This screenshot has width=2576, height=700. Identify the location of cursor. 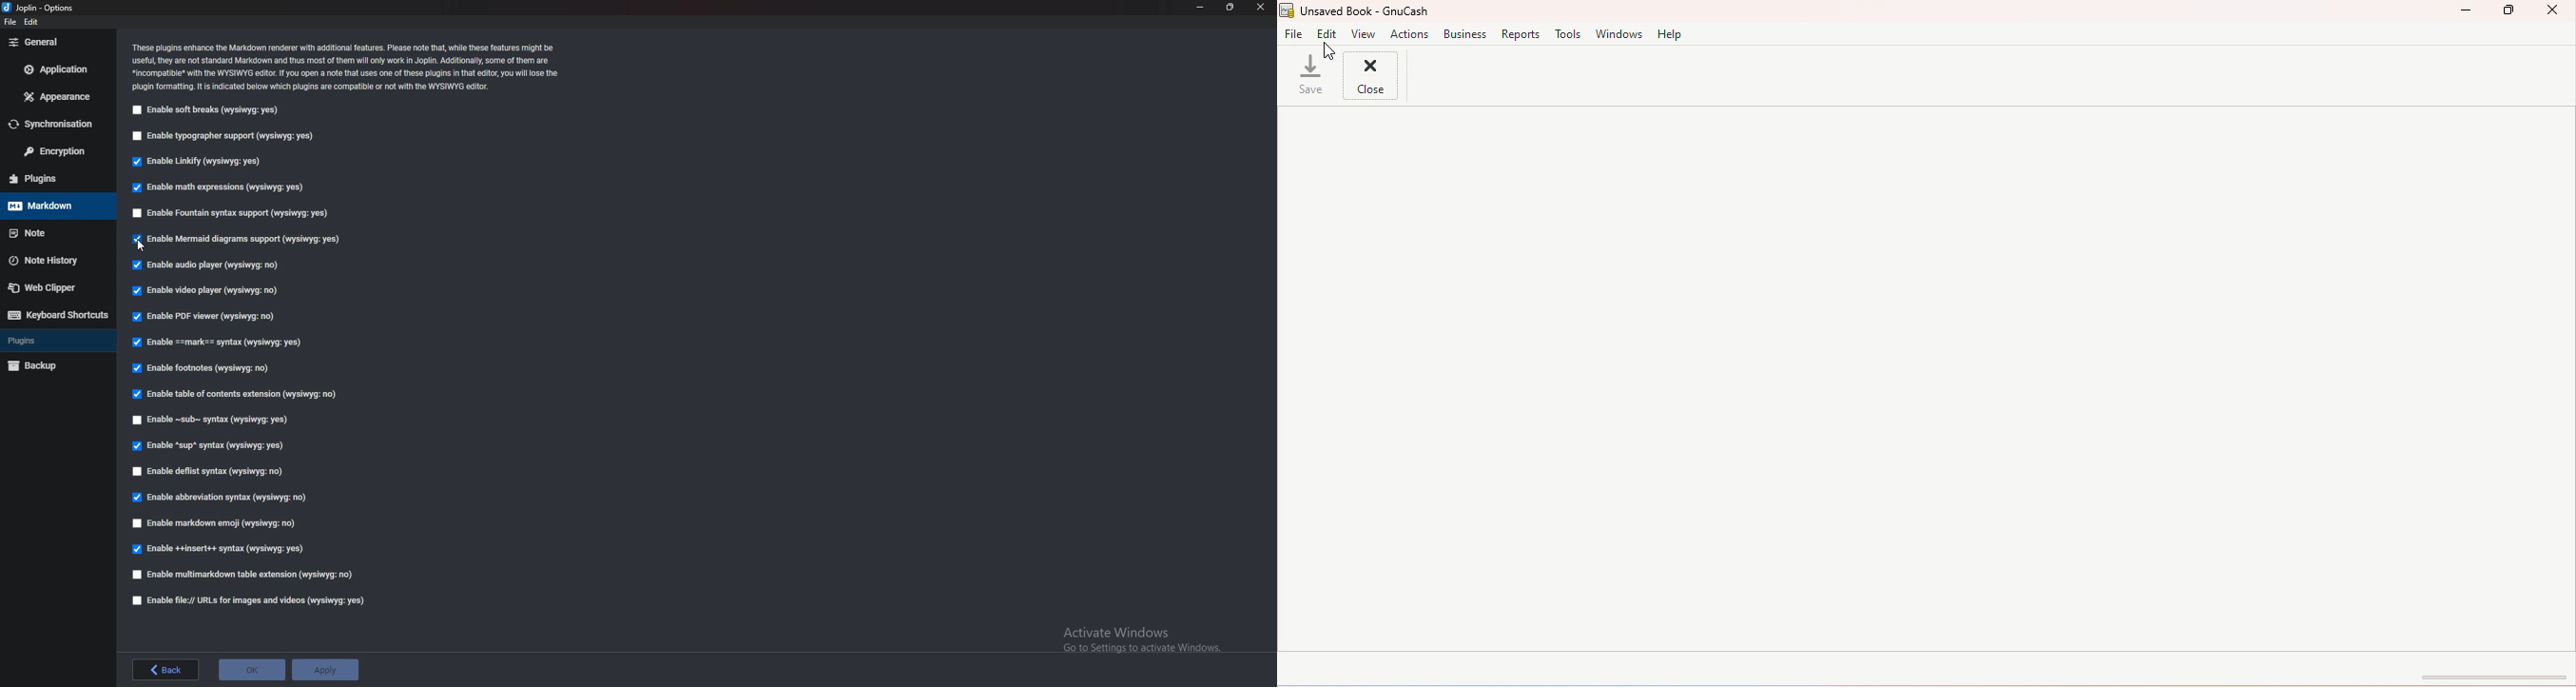
(142, 244).